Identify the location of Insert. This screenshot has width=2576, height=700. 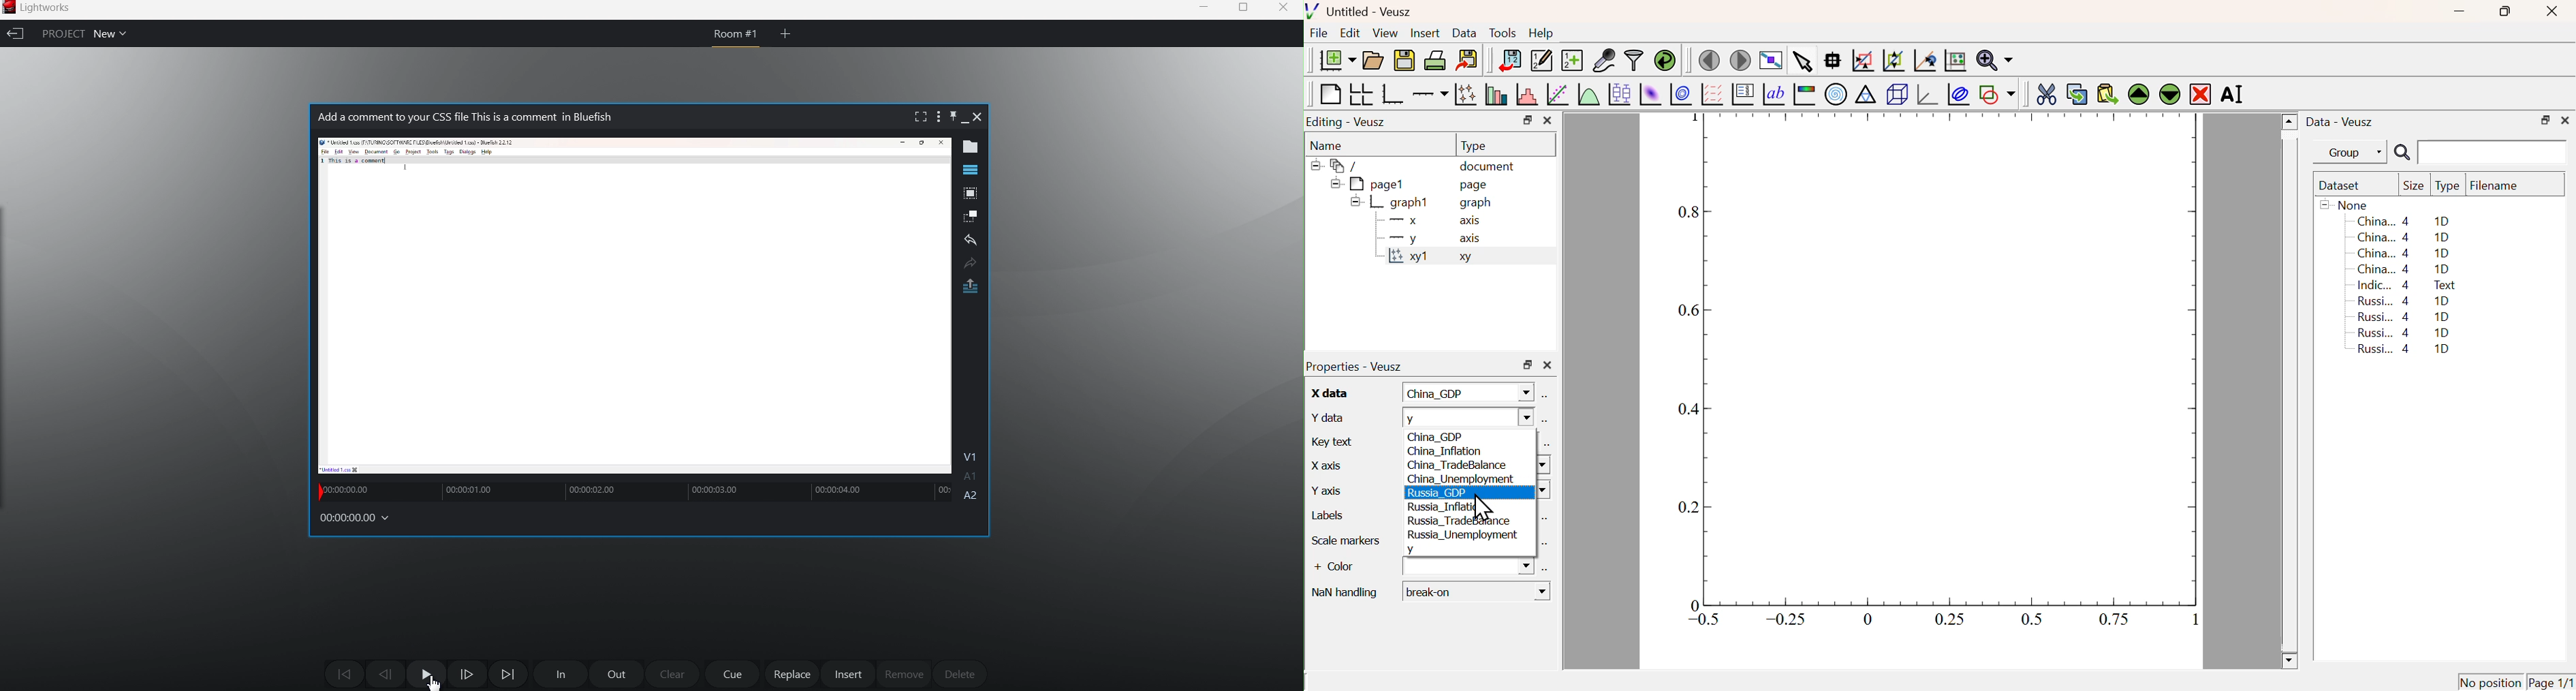
(1424, 34).